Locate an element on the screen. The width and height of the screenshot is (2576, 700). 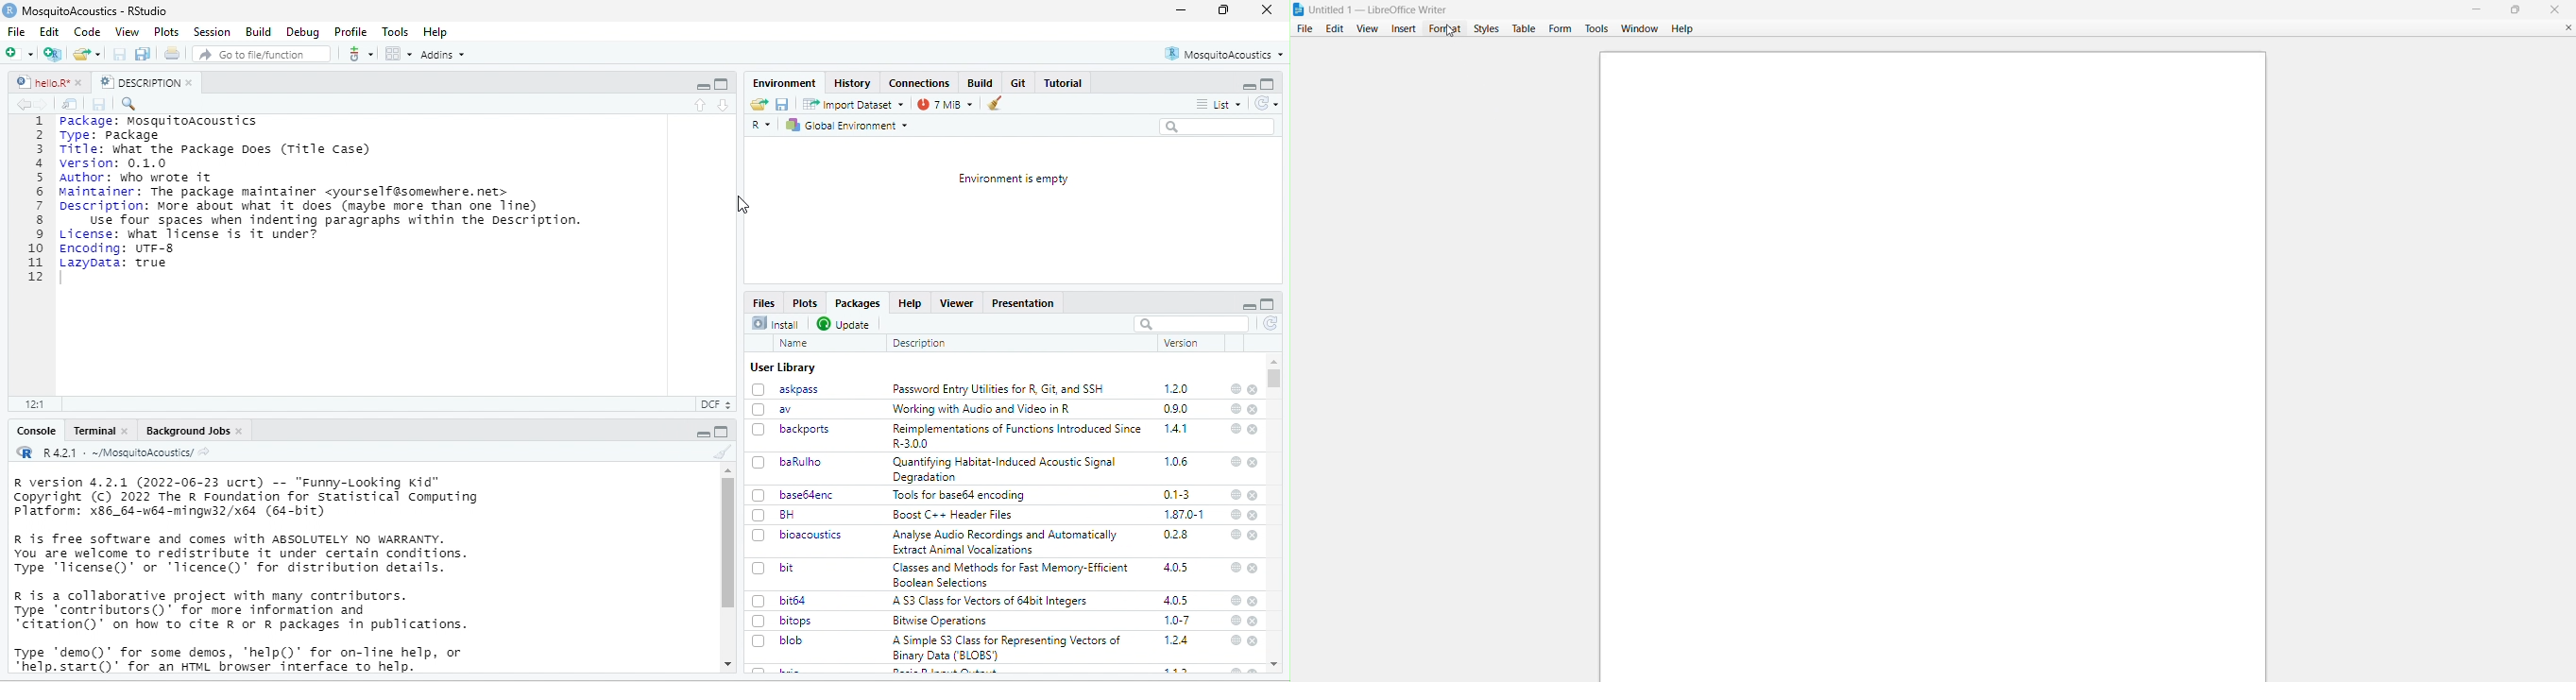
close is located at coordinates (1254, 534).